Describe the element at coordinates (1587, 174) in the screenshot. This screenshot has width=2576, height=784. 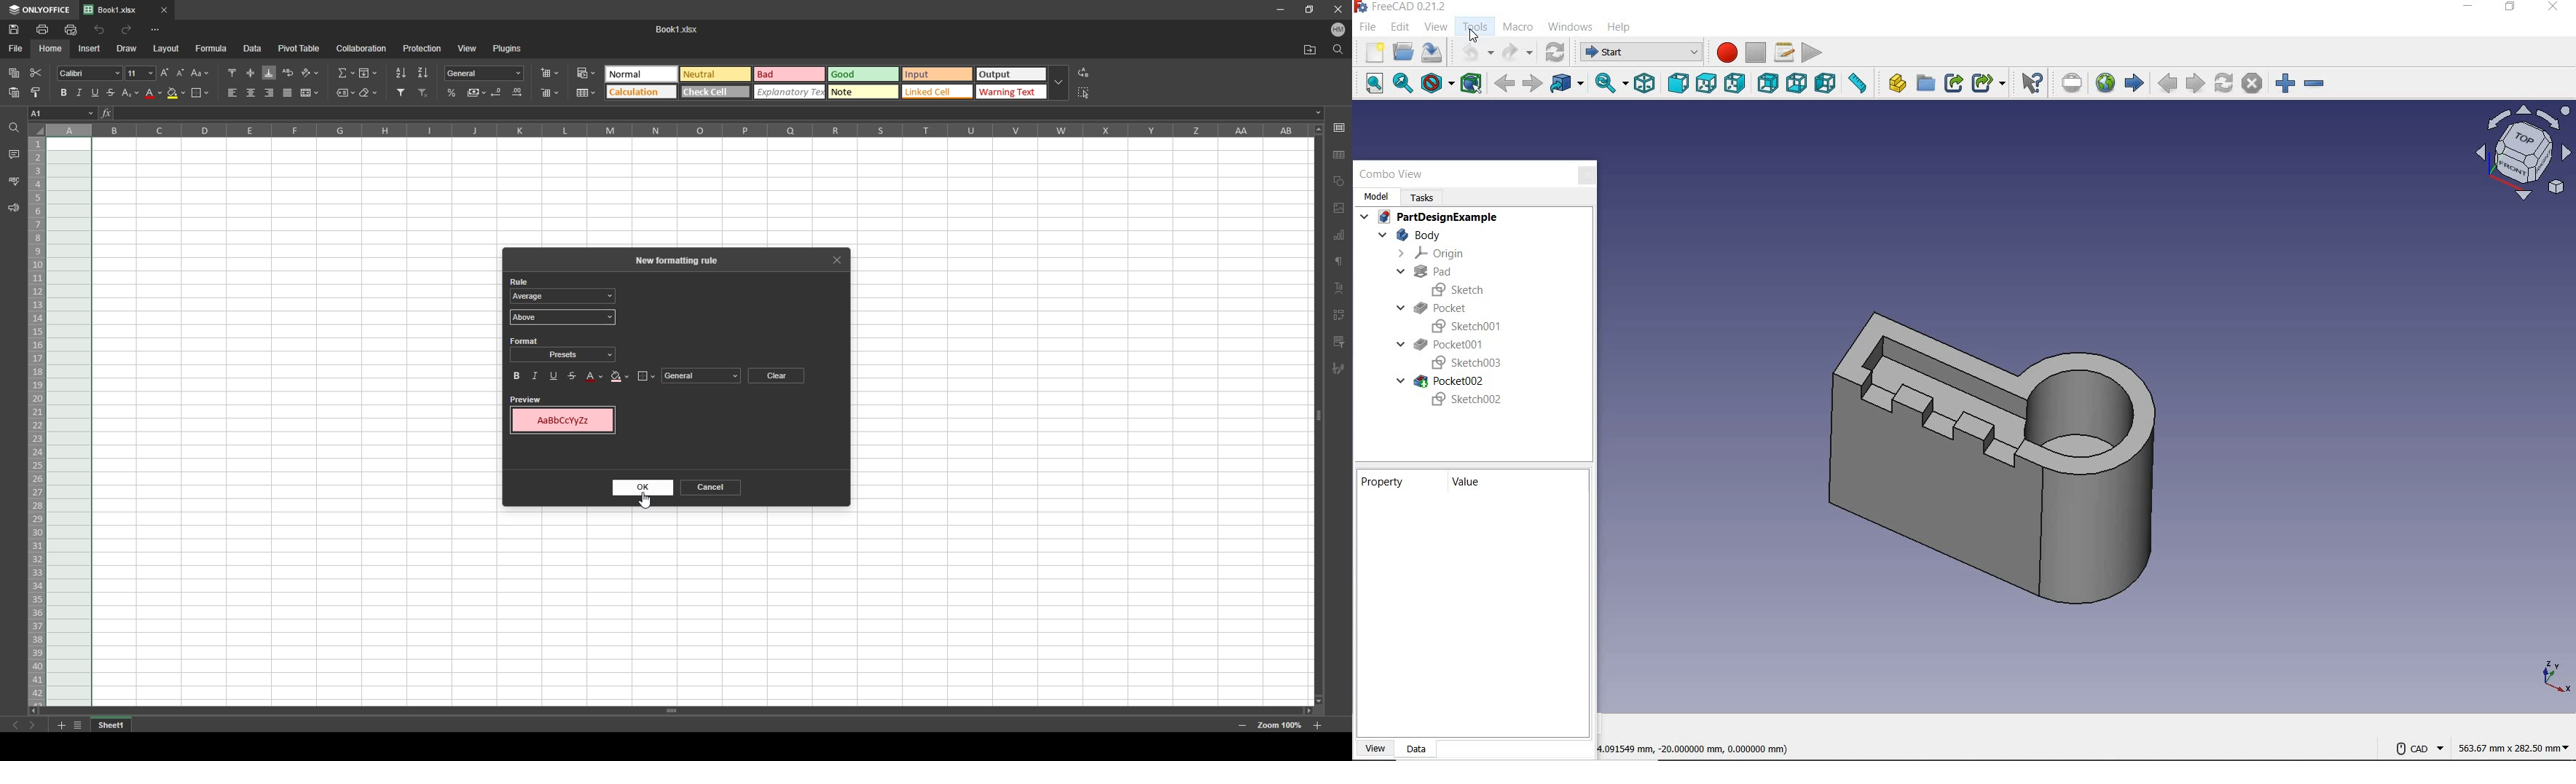
I see `Close` at that location.